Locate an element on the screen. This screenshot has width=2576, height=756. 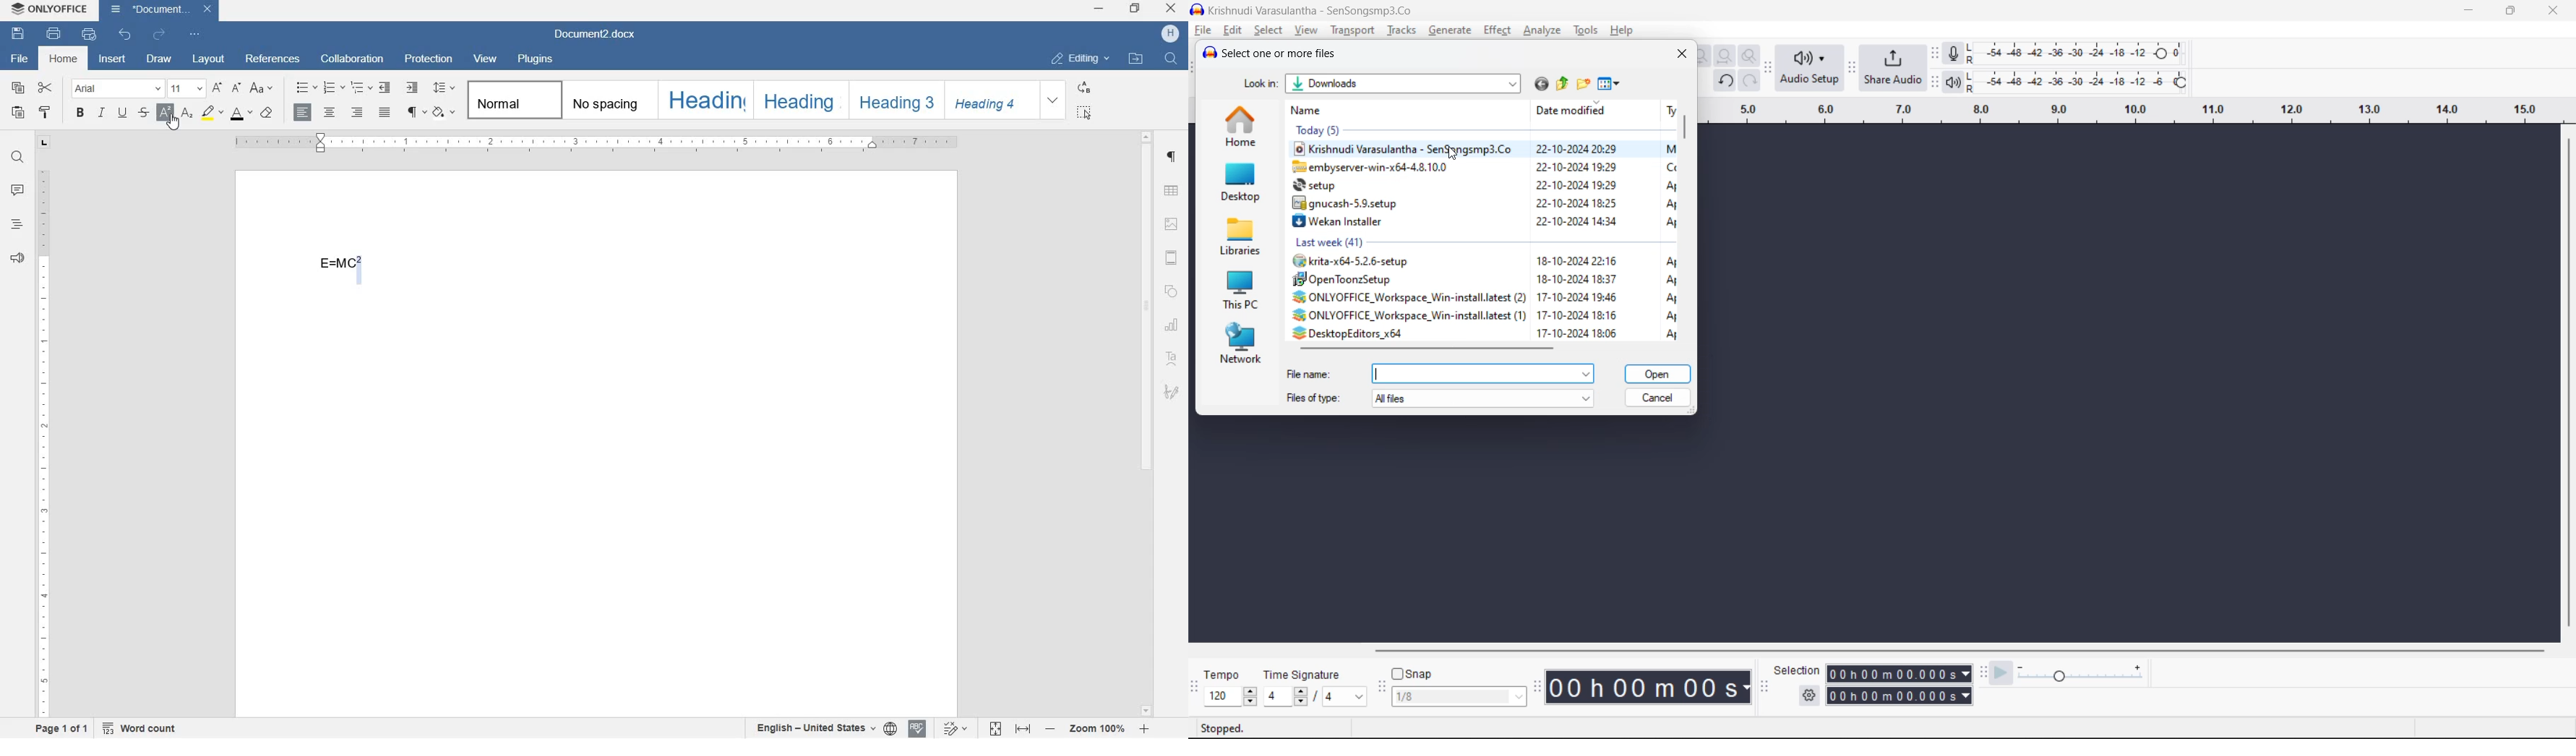
shading is located at coordinates (442, 113).